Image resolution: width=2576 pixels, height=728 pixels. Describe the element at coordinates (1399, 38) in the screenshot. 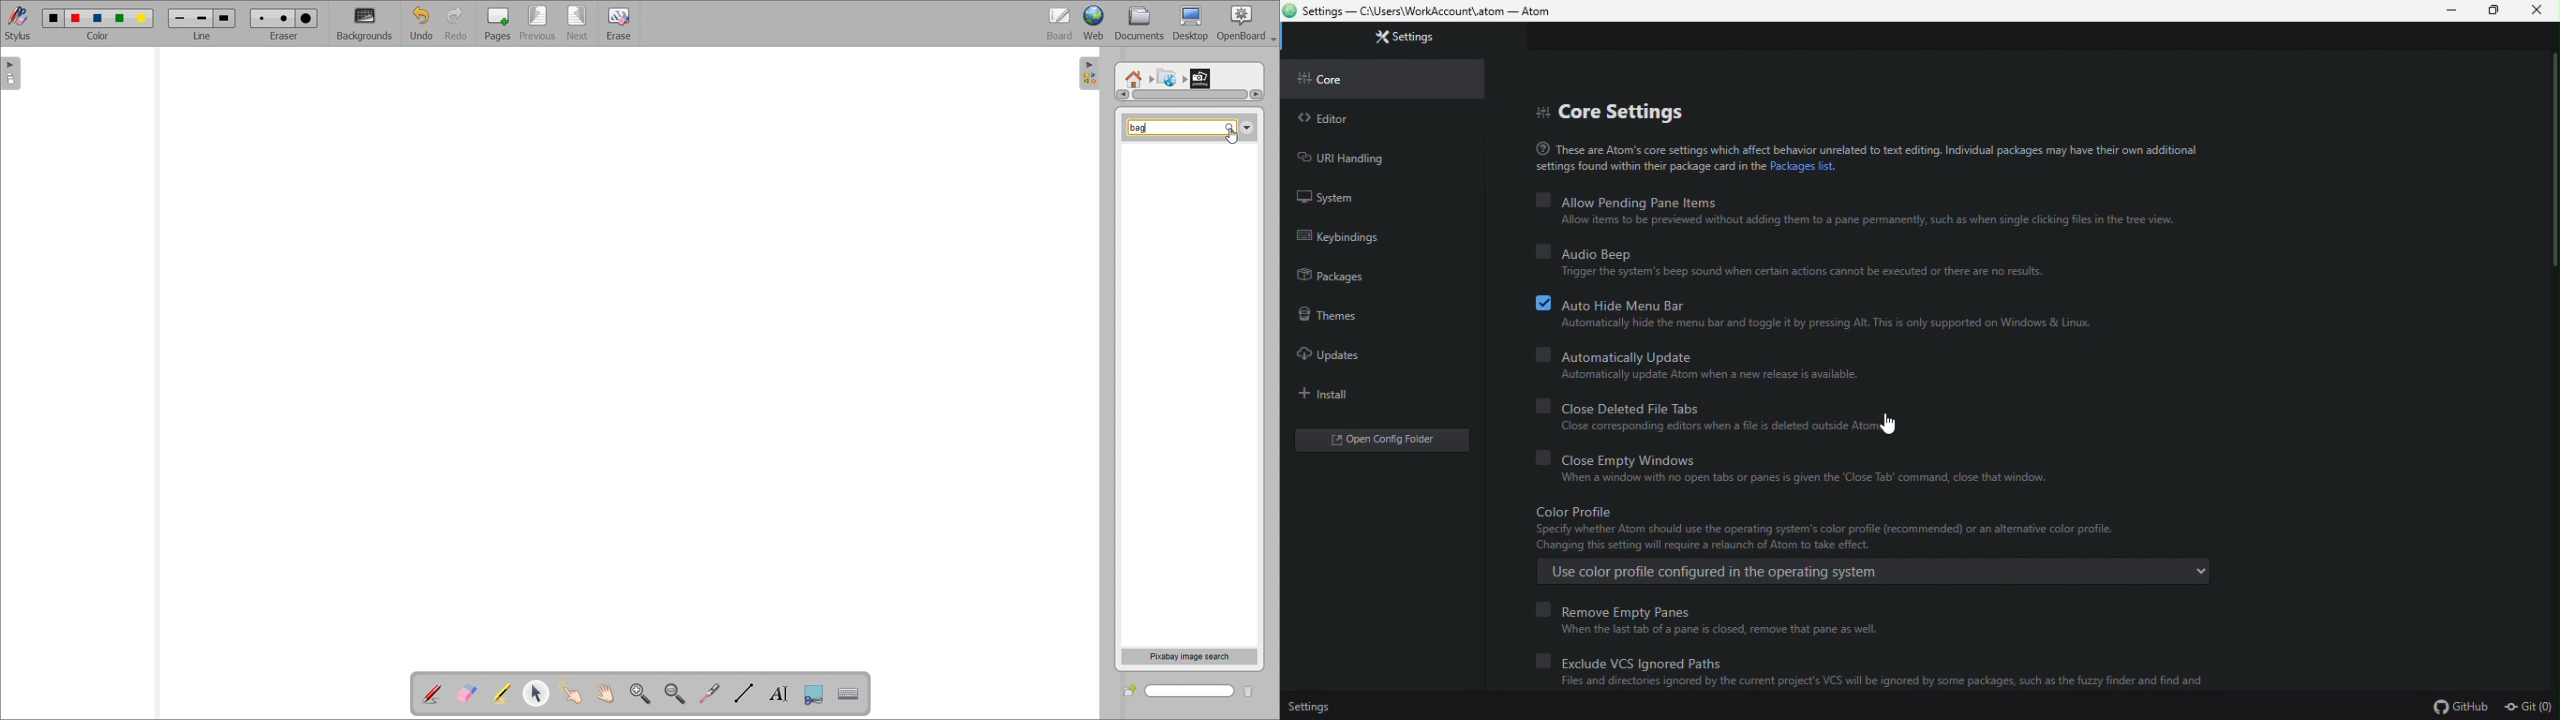

I see `settings` at that location.